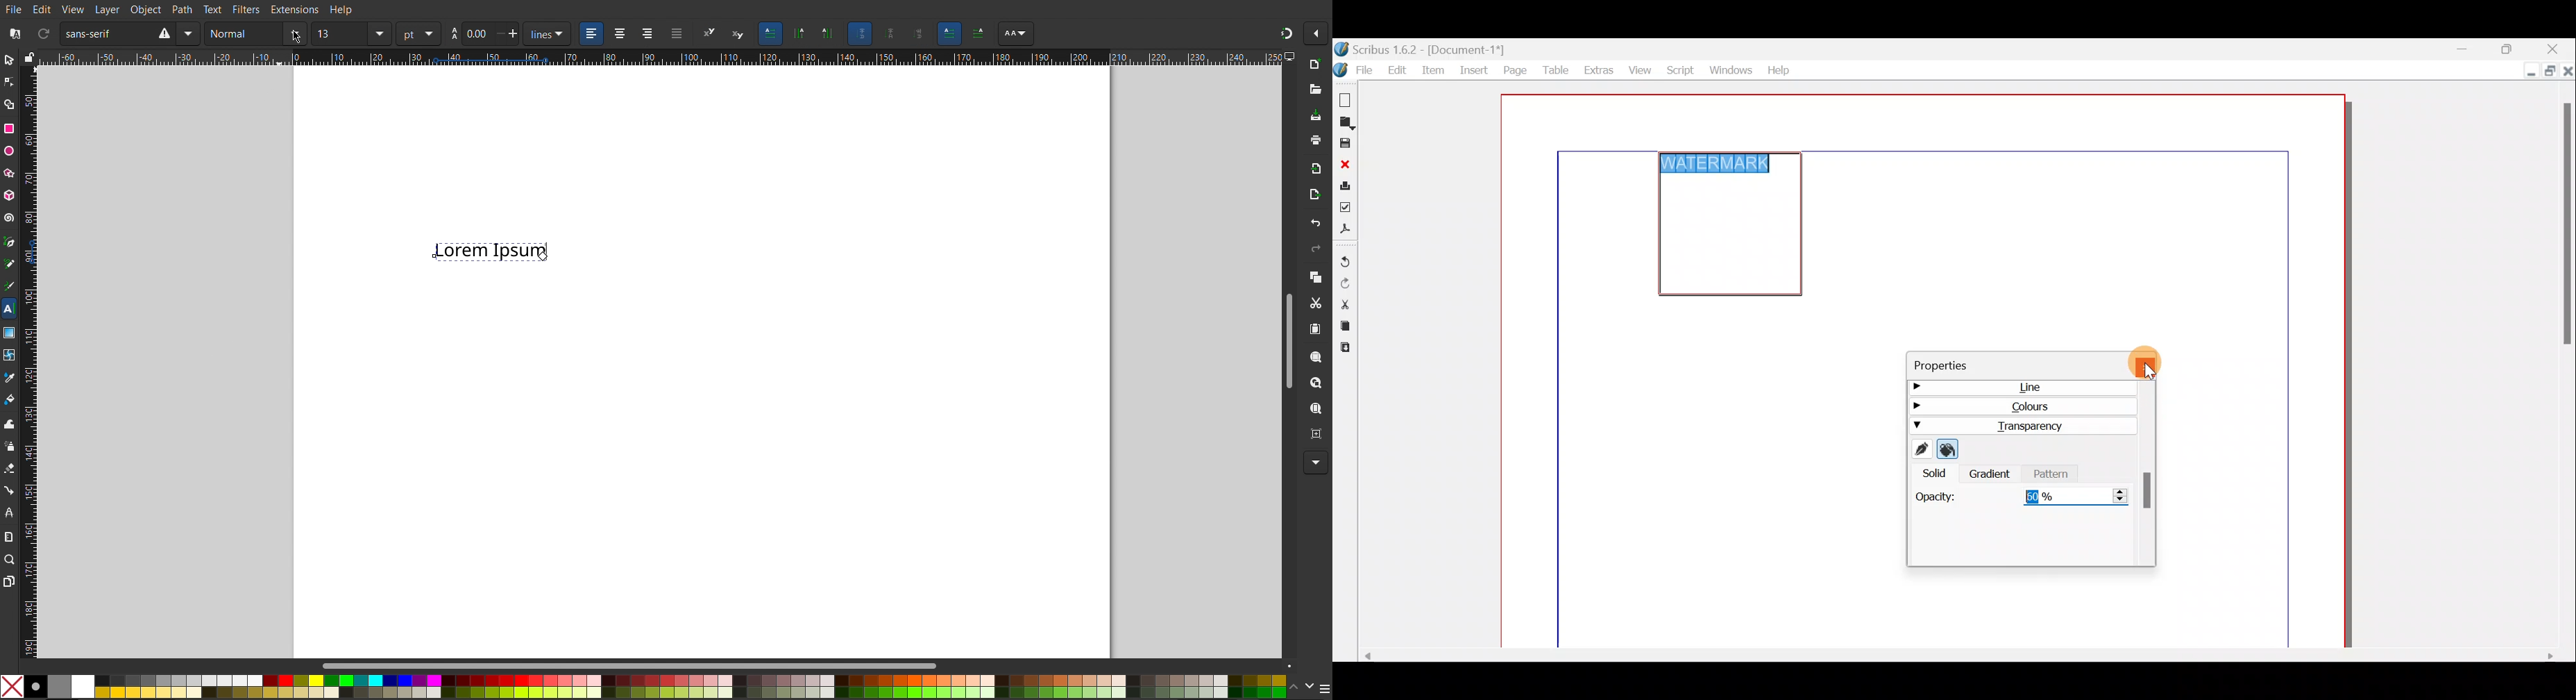  Describe the element at coordinates (12, 171) in the screenshot. I see `Star Polygon` at that location.